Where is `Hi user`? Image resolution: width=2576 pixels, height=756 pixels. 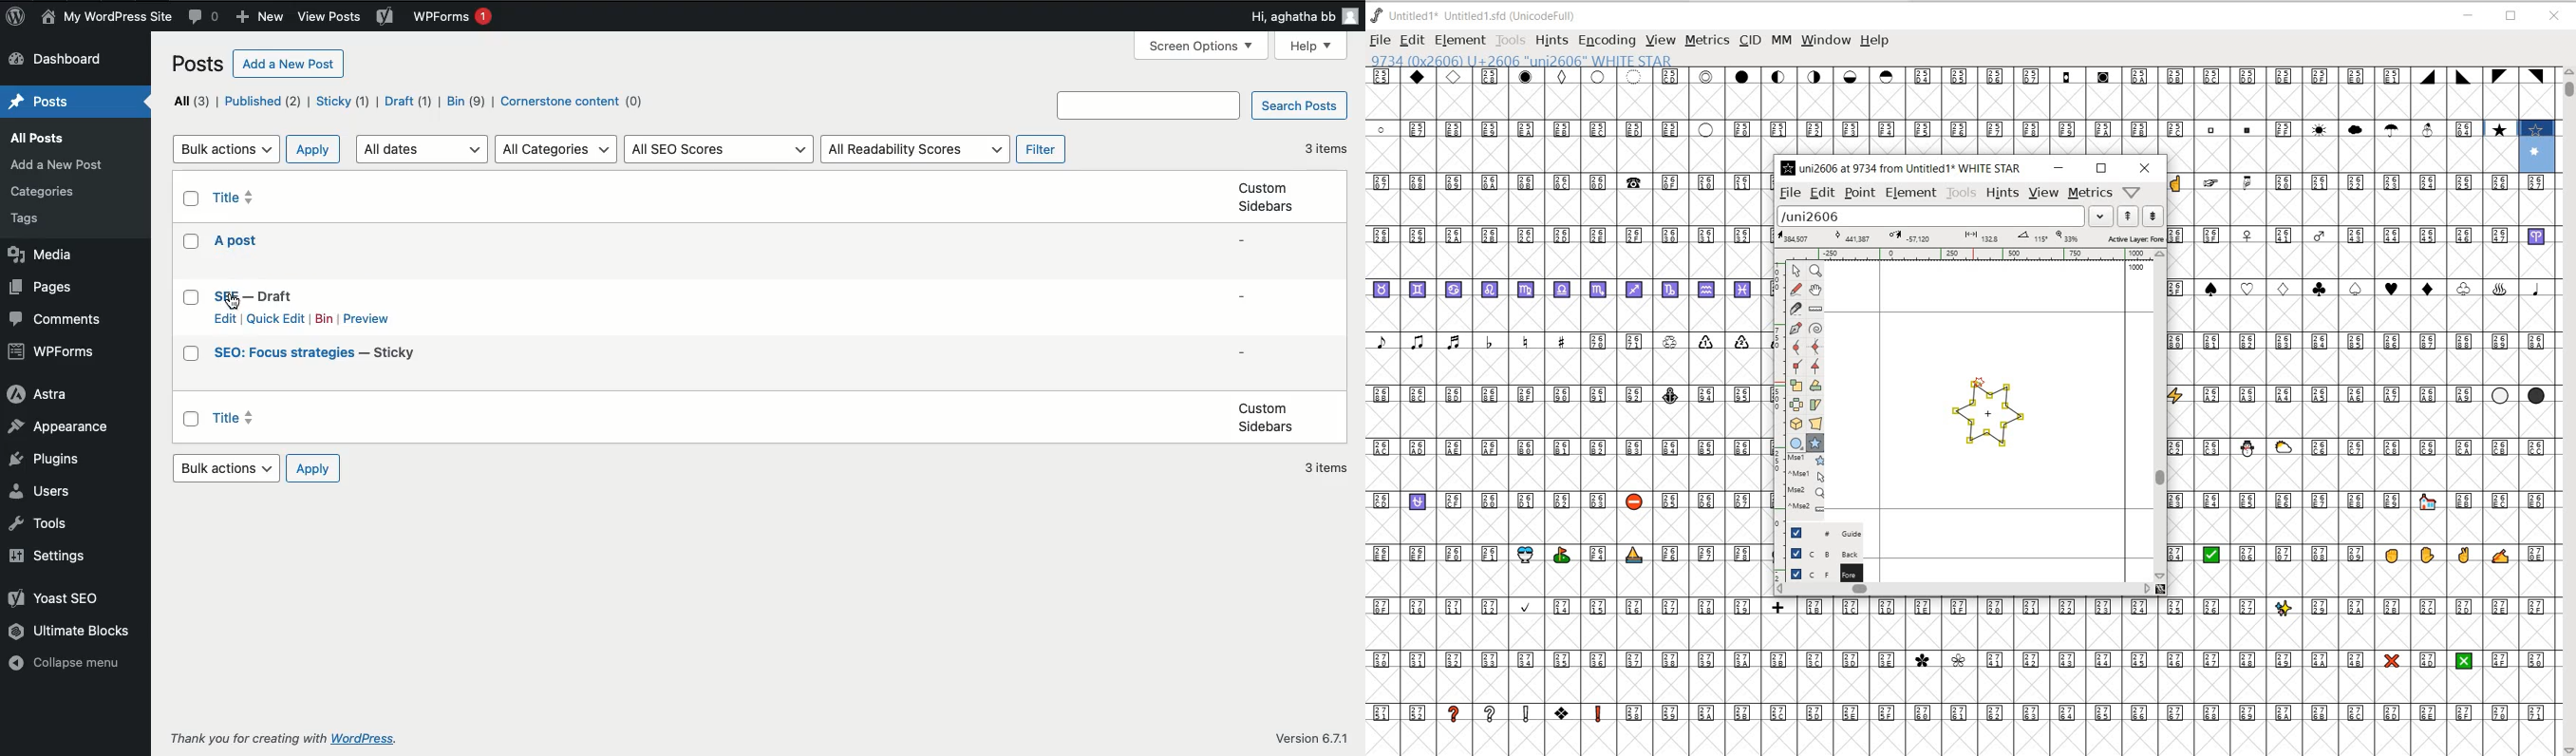
Hi user is located at coordinates (1305, 17).